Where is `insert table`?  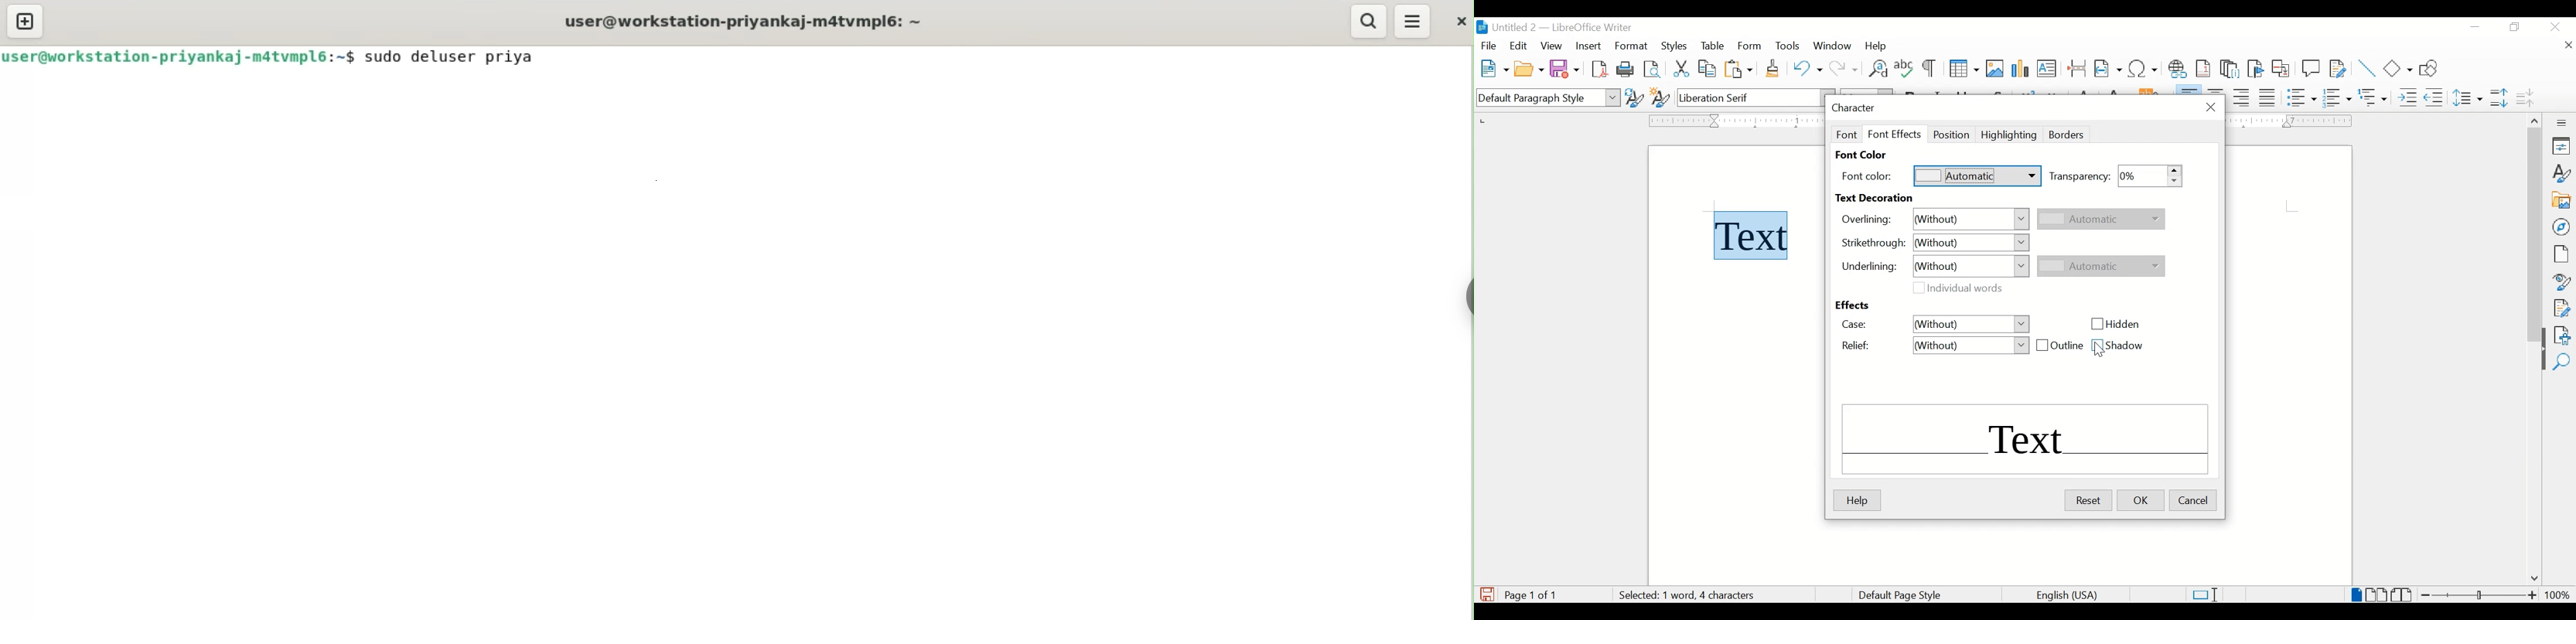
insert table is located at coordinates (1964, 68).